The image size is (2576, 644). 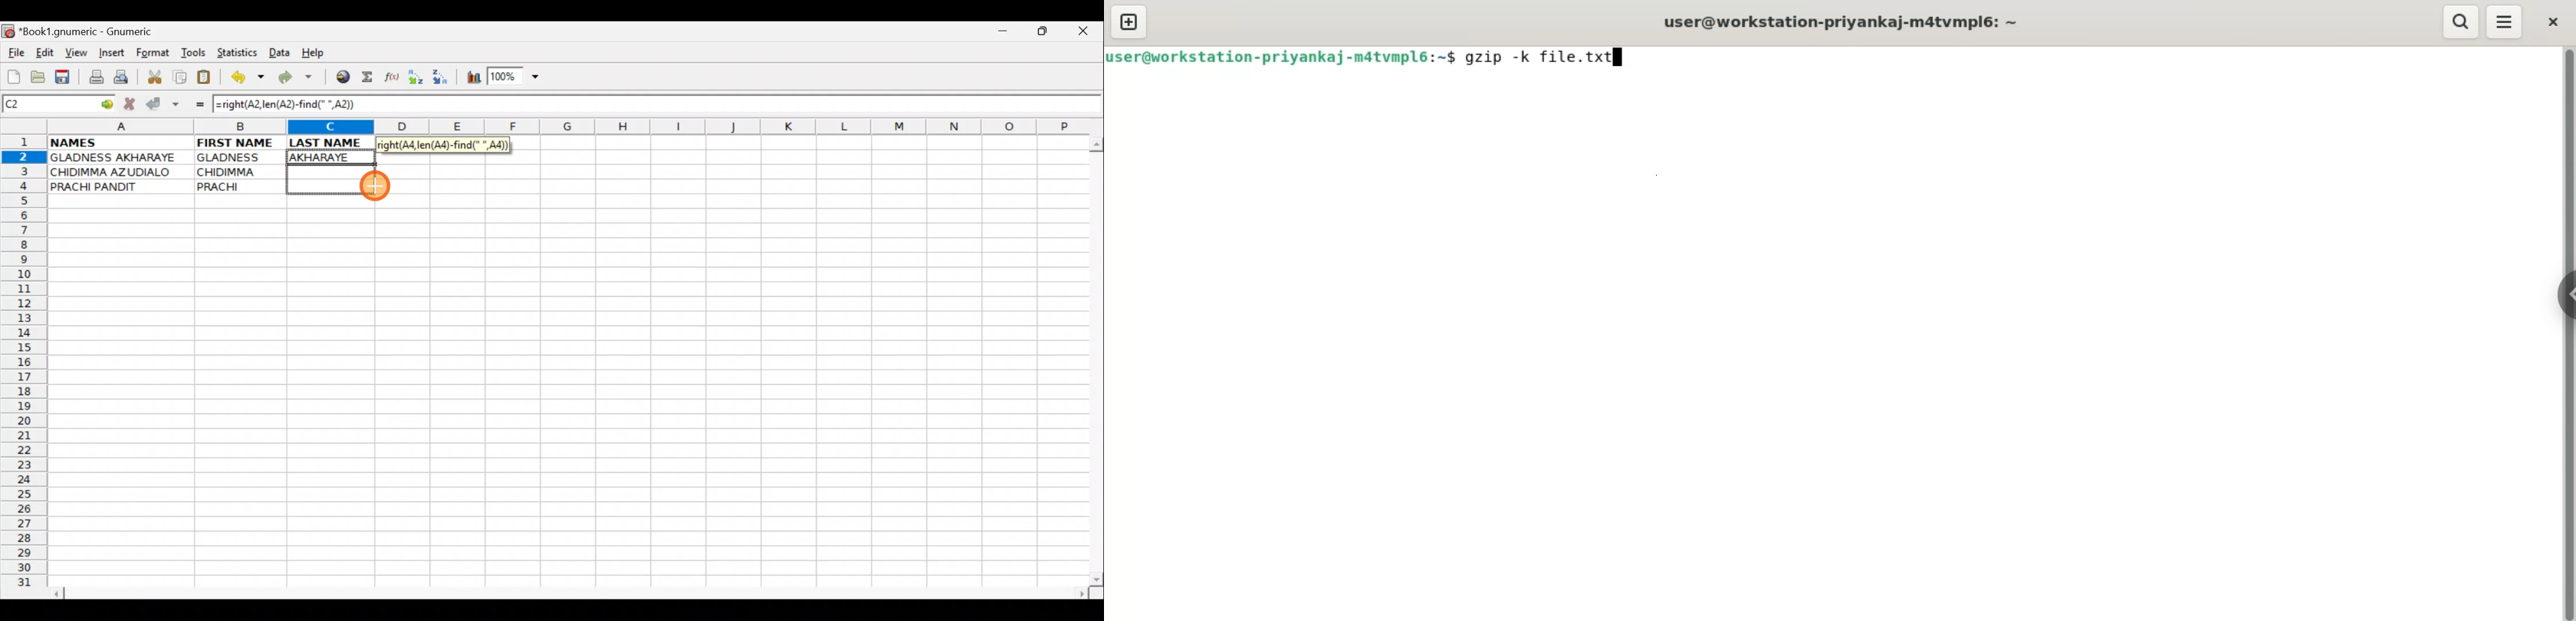 I want to click on Minimize, so click(x=1000, y=34).